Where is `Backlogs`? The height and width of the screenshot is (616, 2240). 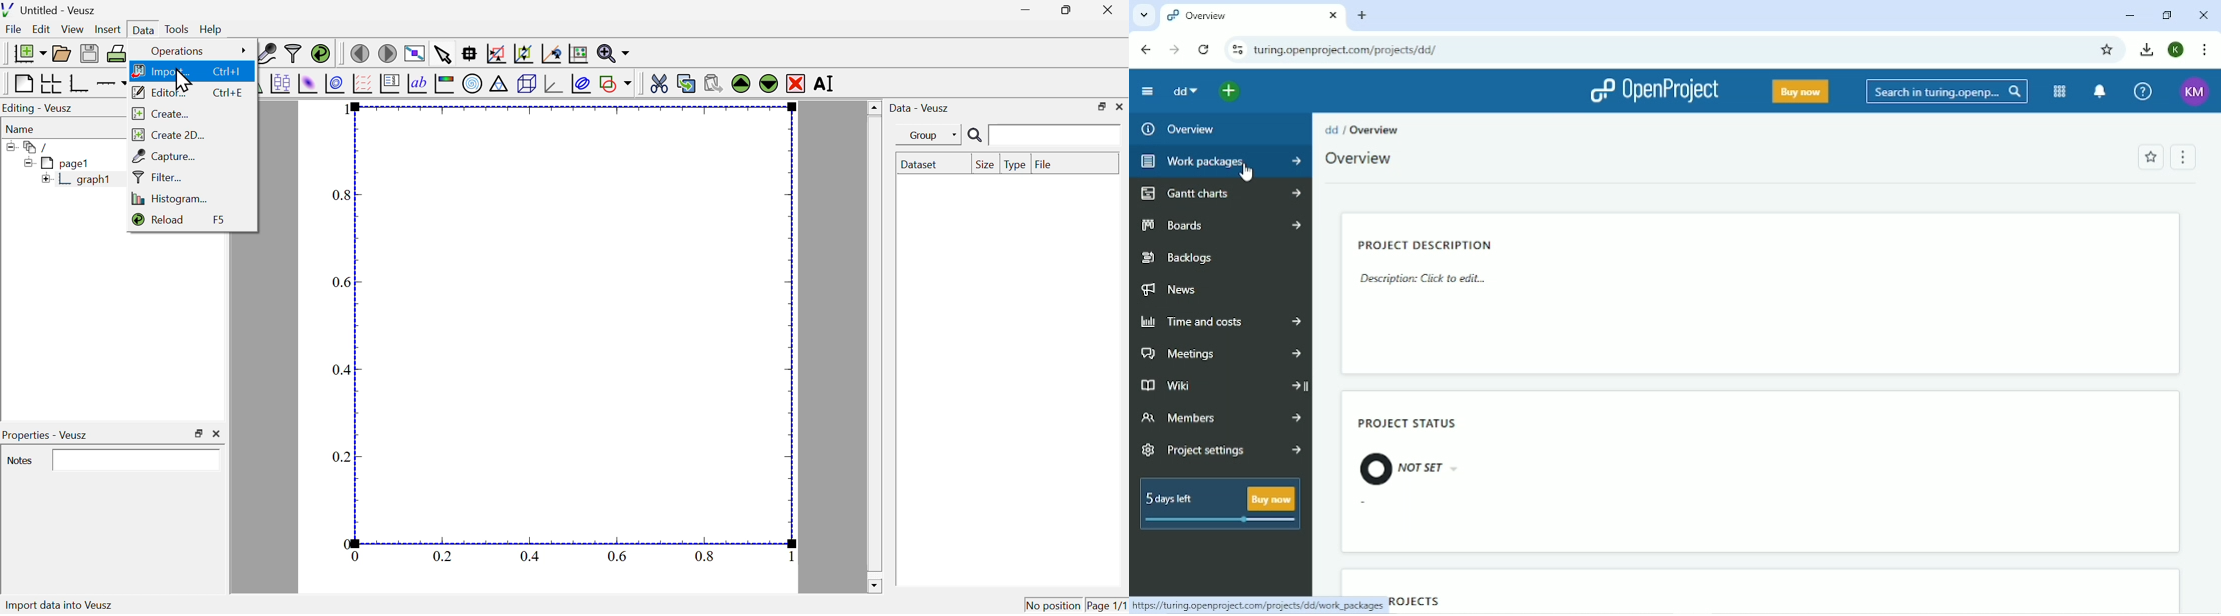 Backlogs is located at coordinates (1179, 257).